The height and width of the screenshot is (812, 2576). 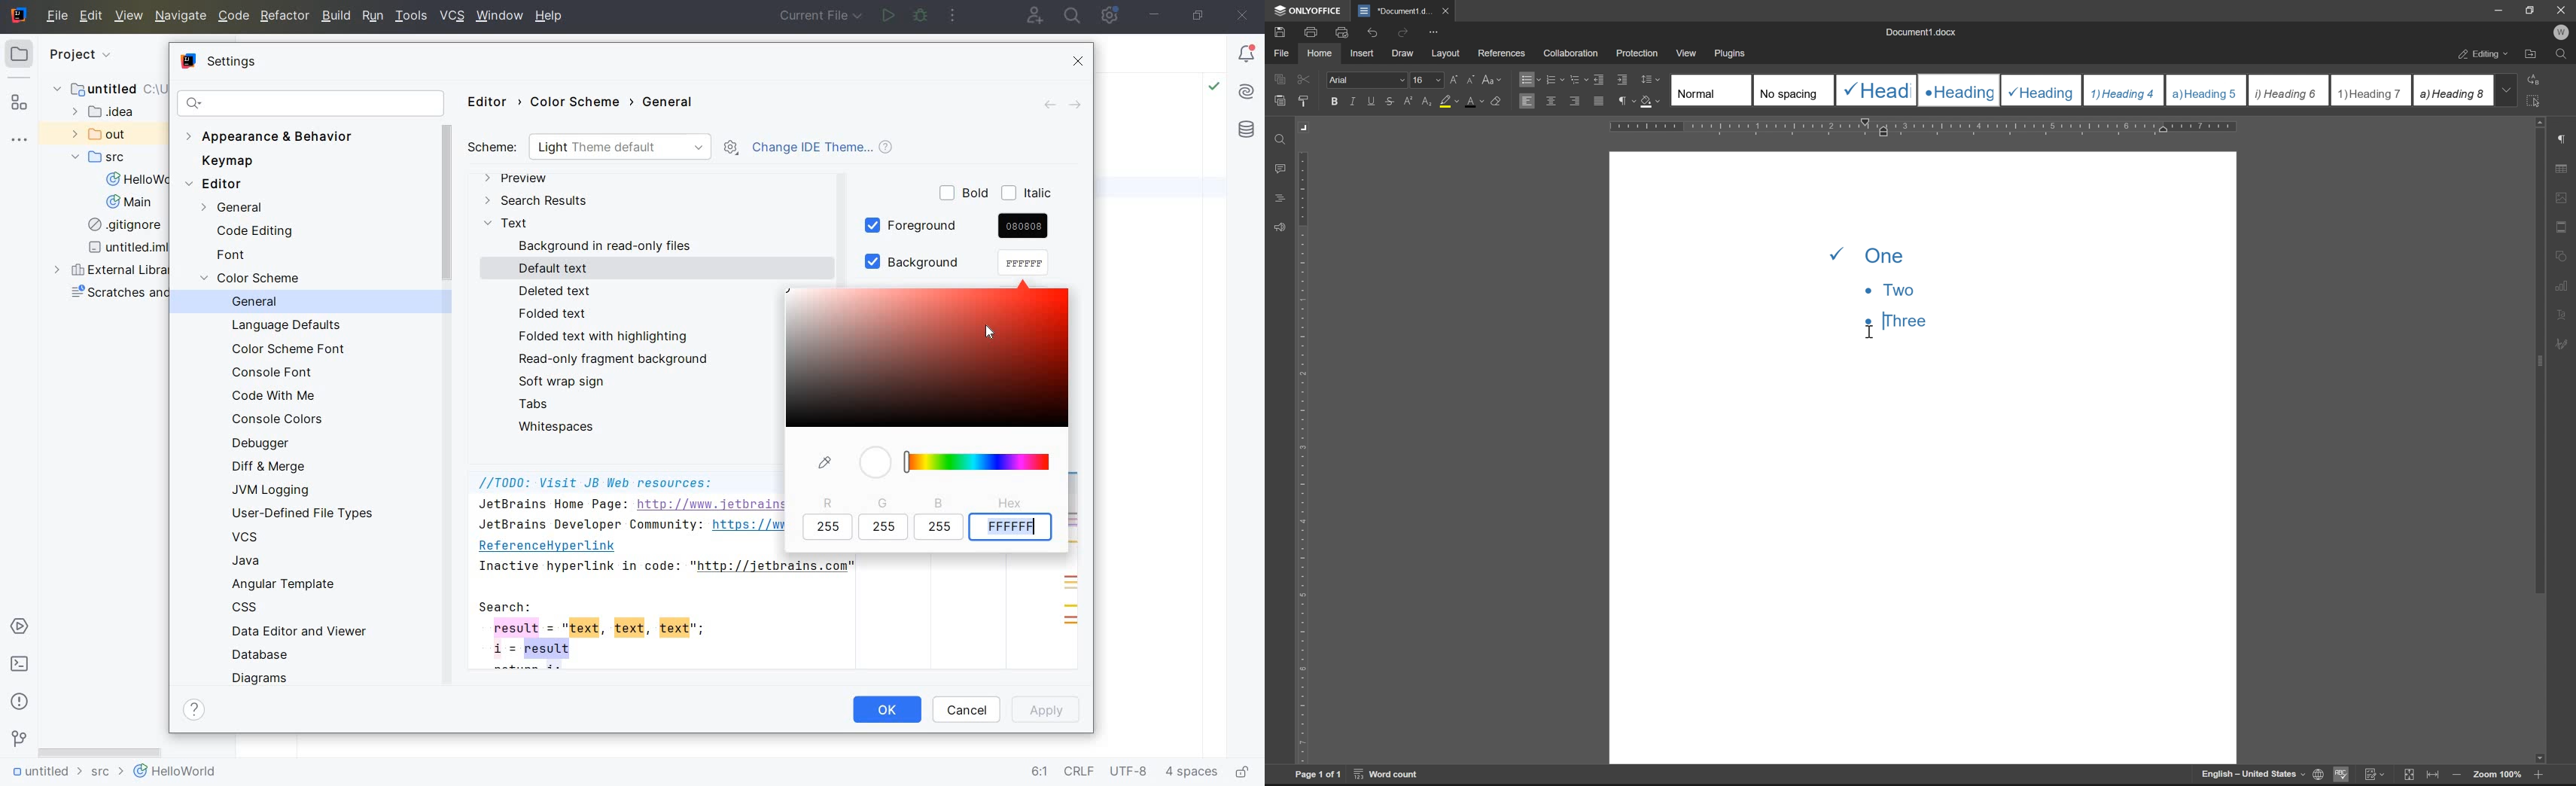 I want to click on plugins, so click(x=1731, y=54).